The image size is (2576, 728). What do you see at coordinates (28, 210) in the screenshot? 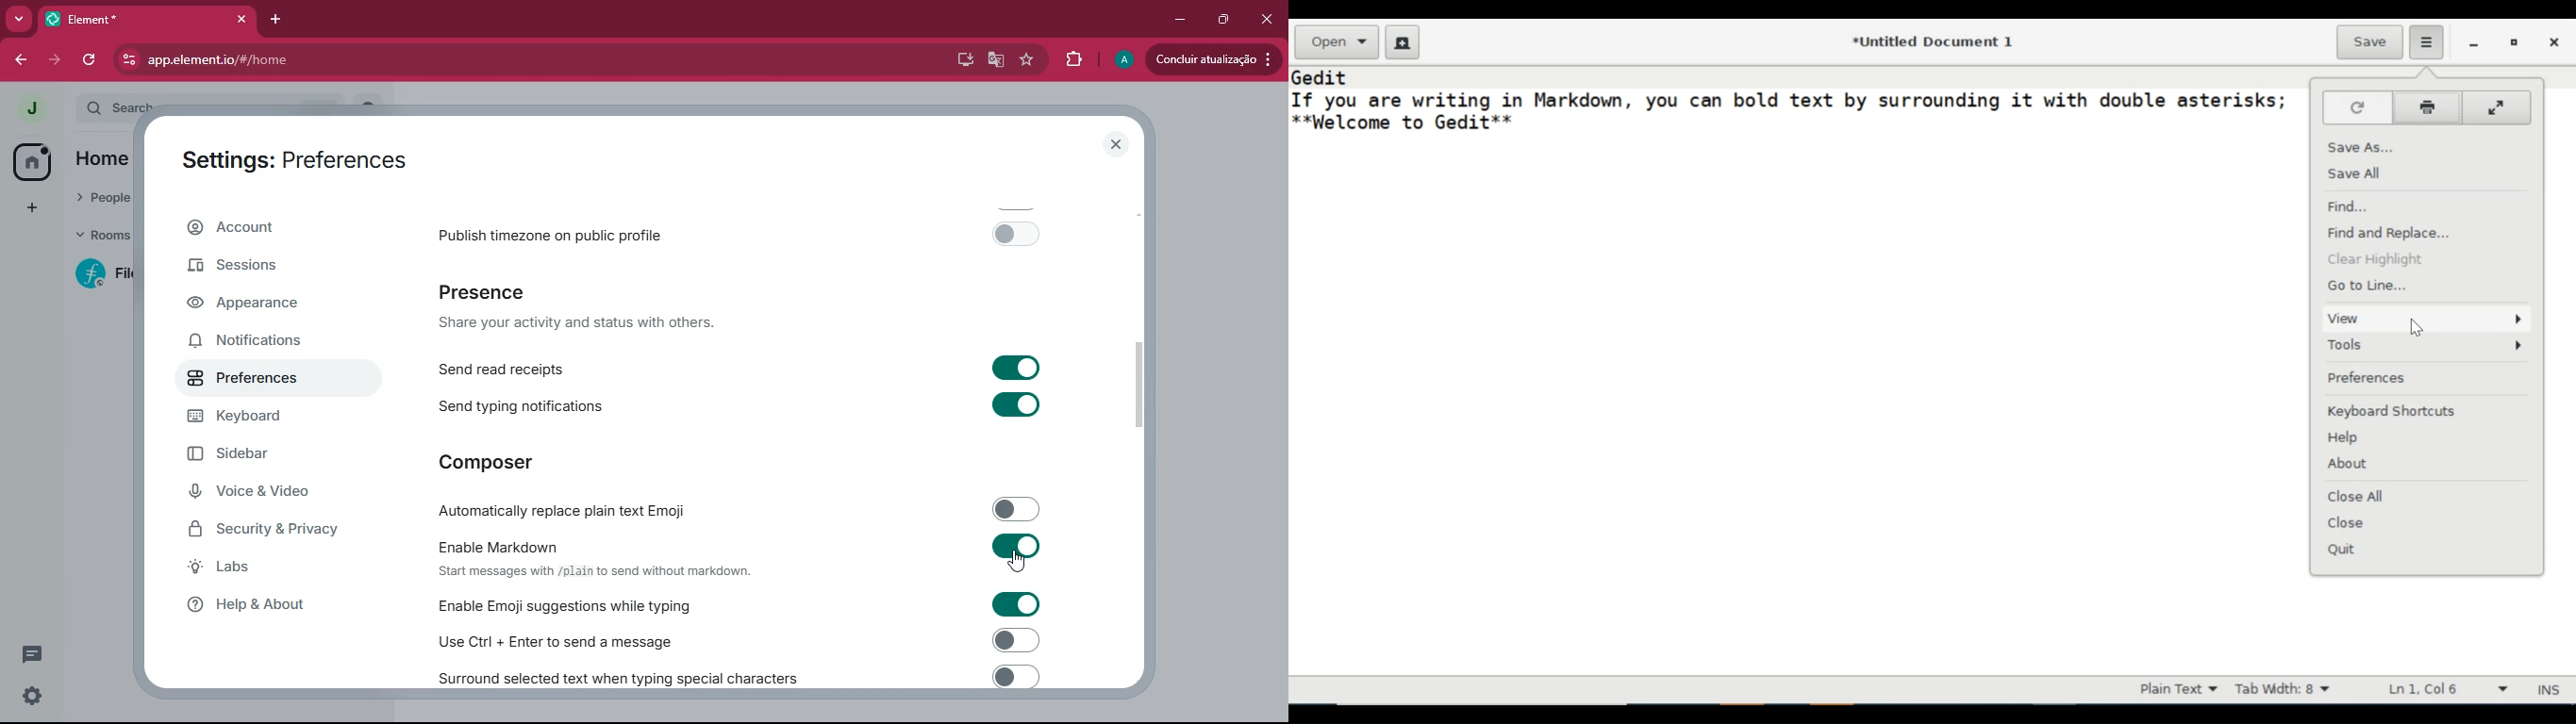
I see `add` at bounding box center [28, 210].